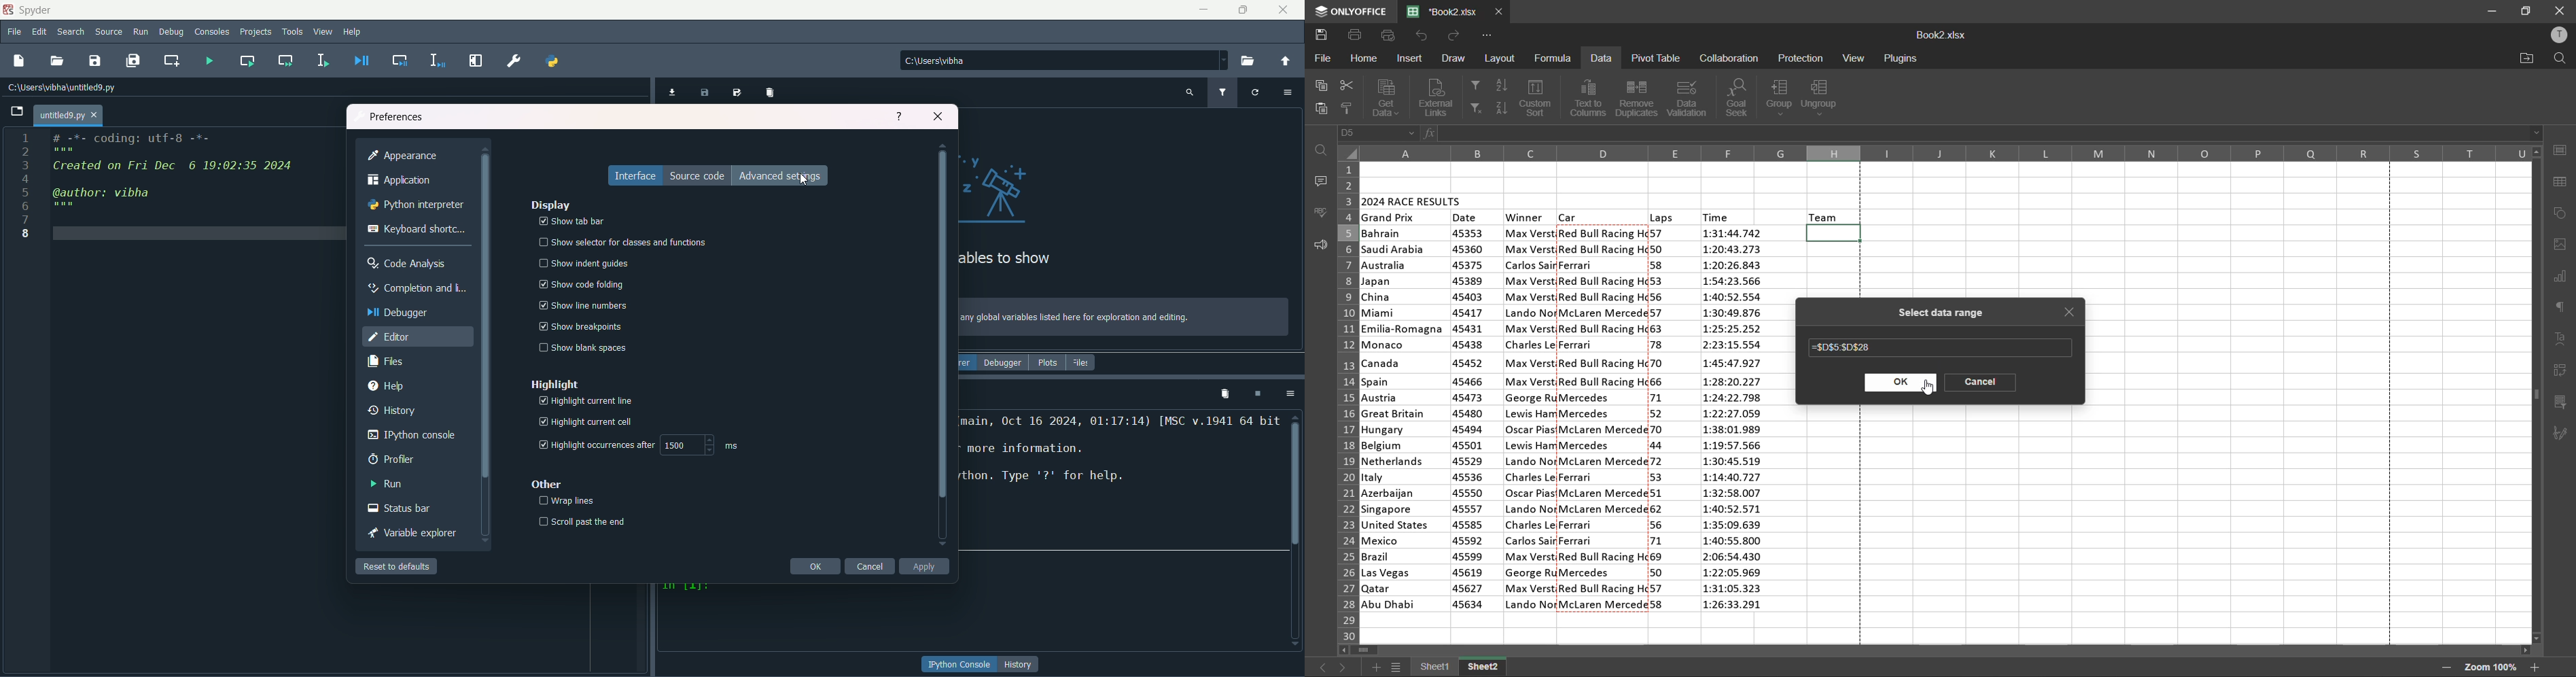  Describe the element at coordinates (1538, 98) in the screenshot. I see `custom sort` at that location.